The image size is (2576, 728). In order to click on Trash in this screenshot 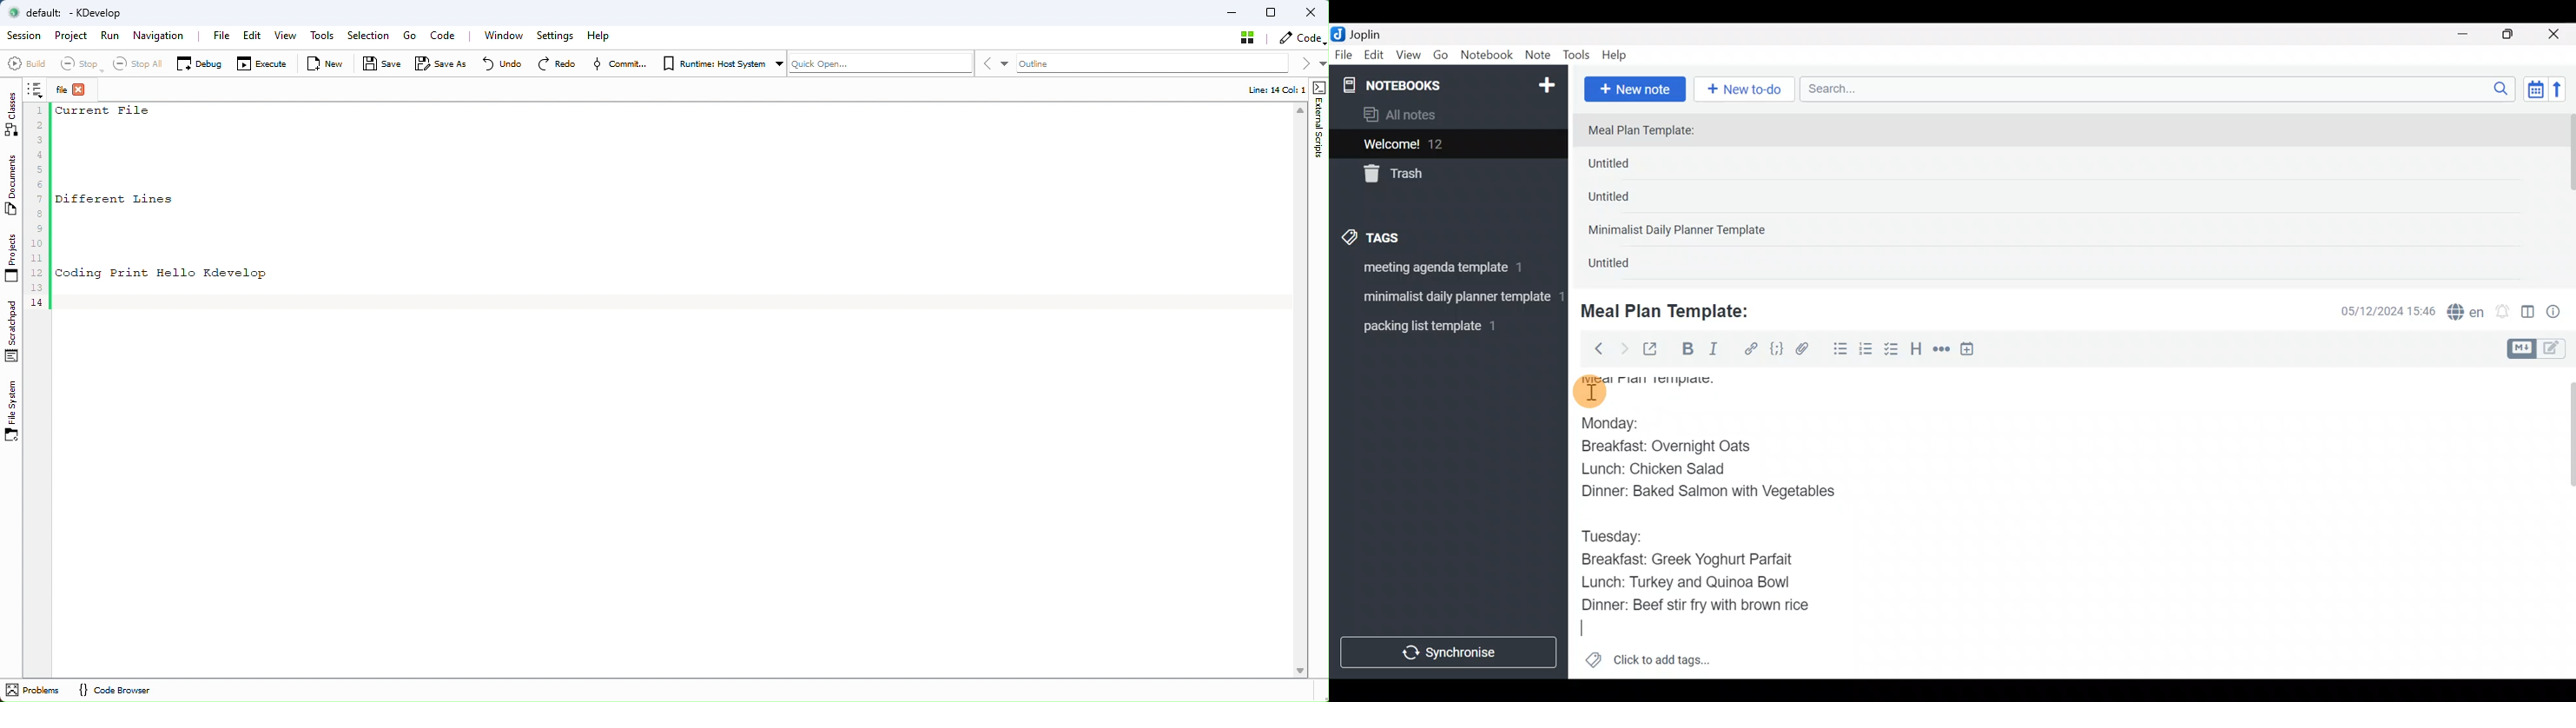, I will do `click(1441, 175)`.